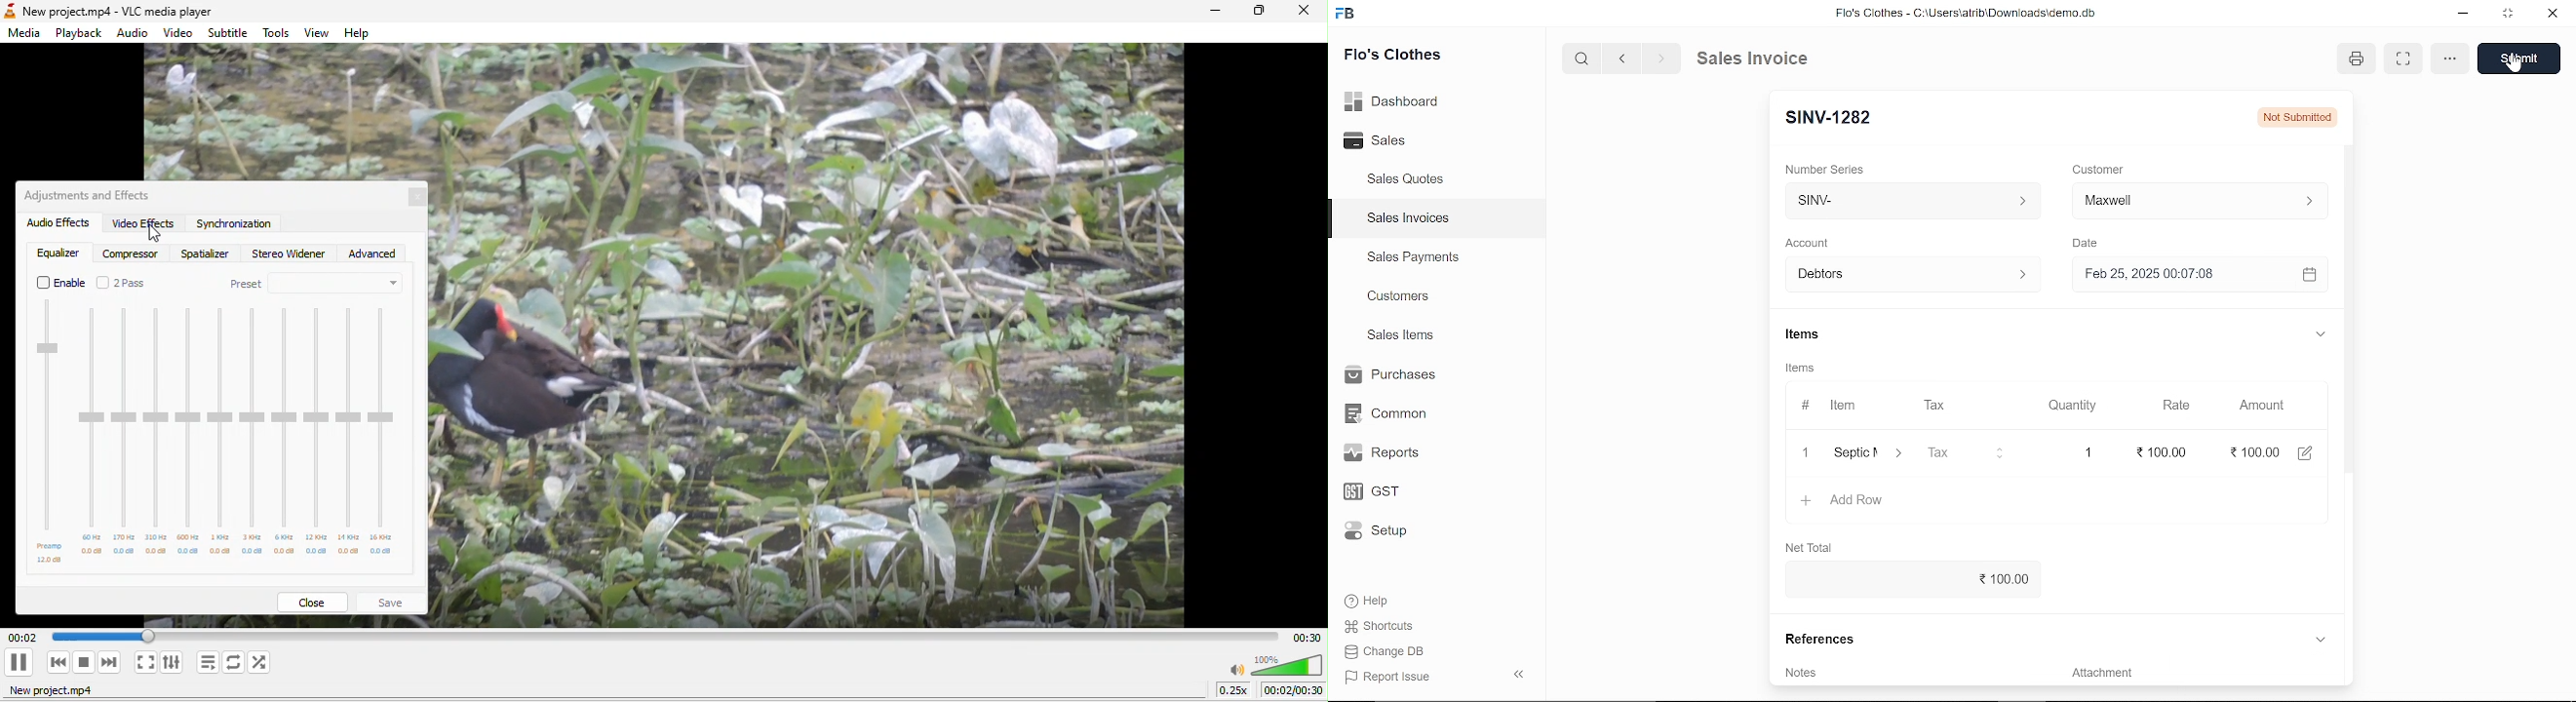 The image size is (2576, 728). What do you see at coordinates (1408, 181) in the screenshot?
I see `Sales Quotes` at bounding box center [1408, 181].